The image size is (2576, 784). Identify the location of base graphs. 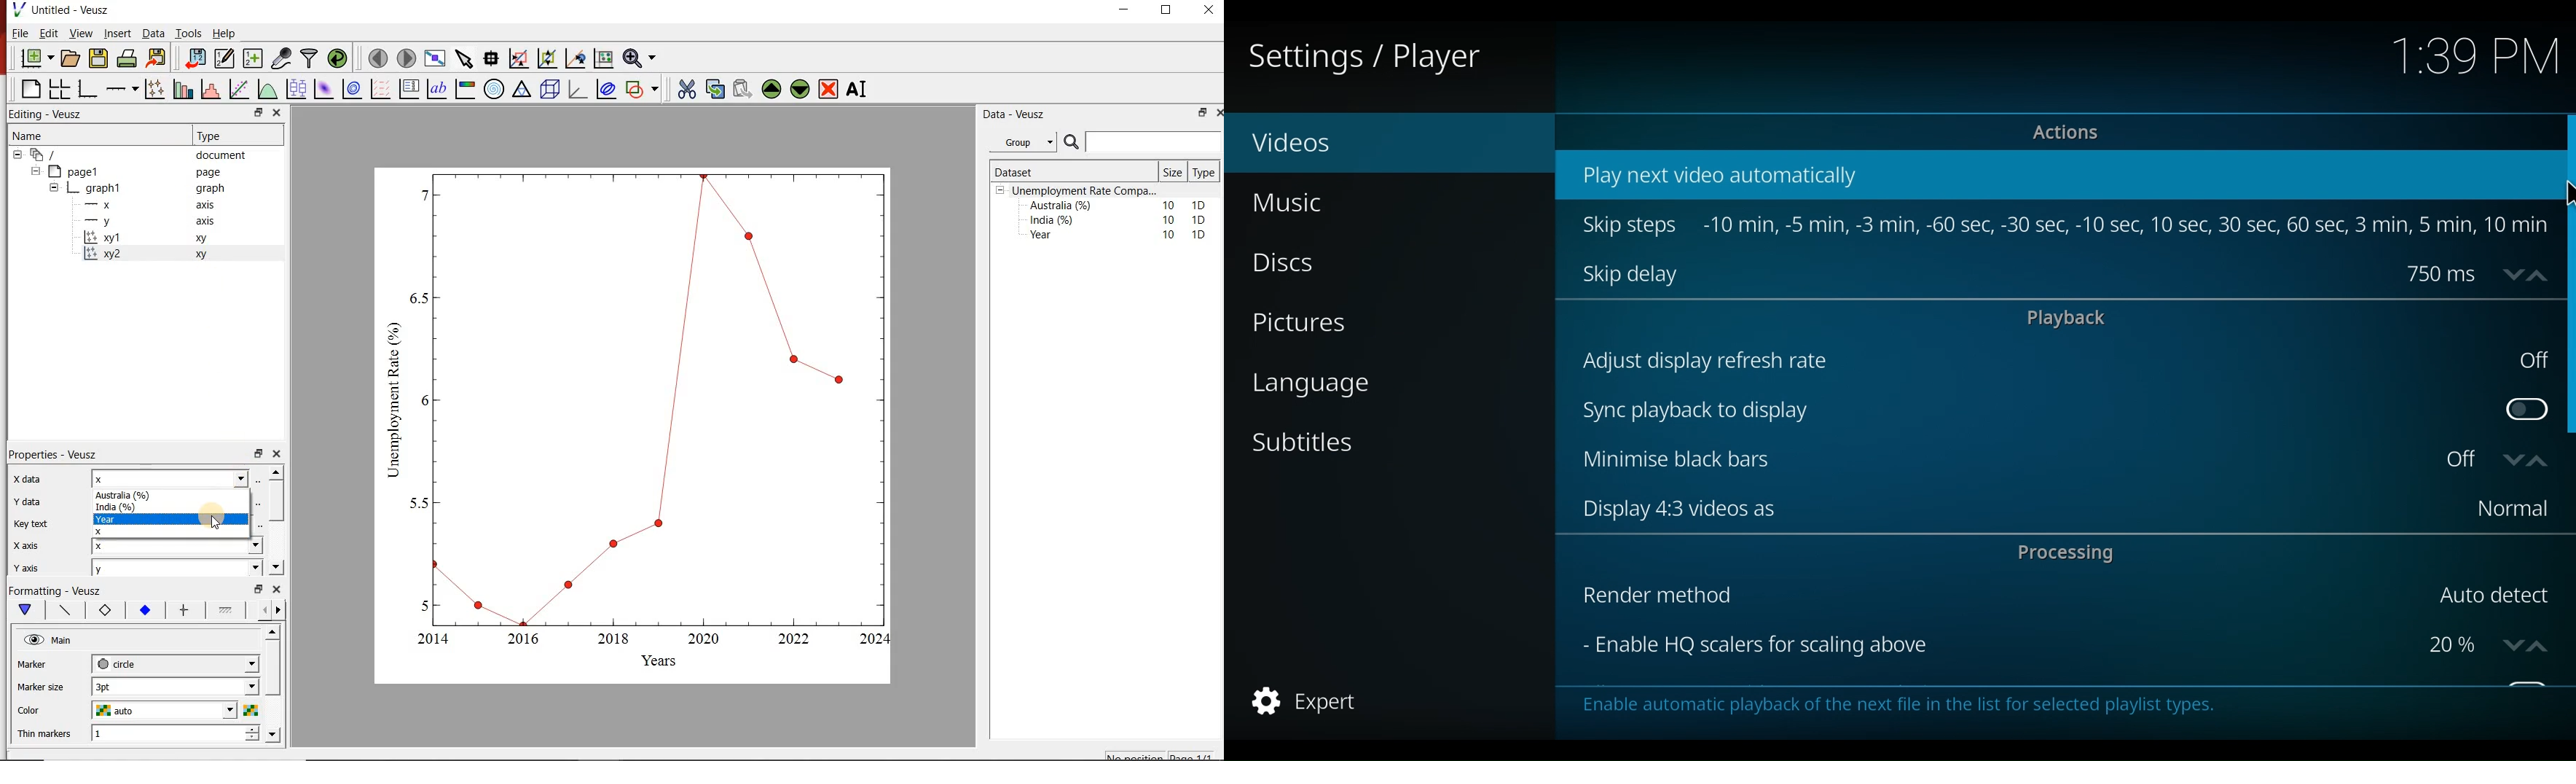
(88, 89).